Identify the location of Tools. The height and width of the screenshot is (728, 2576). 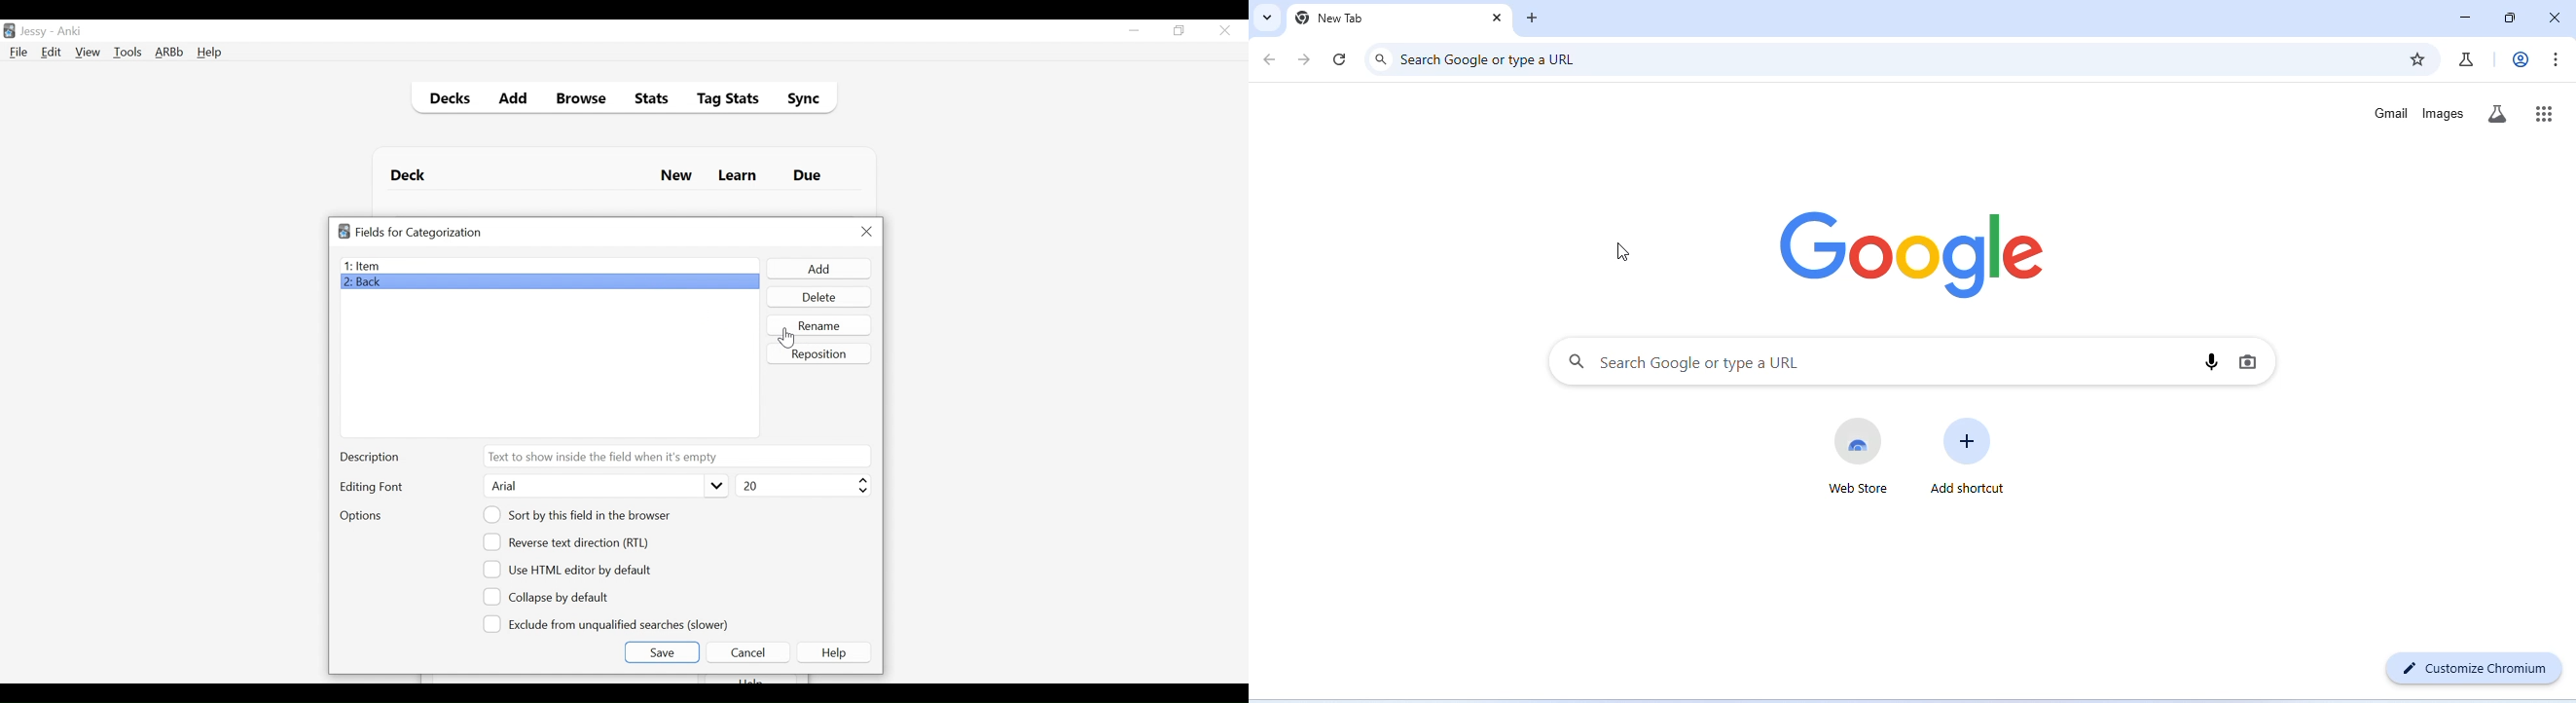
(128, 51).